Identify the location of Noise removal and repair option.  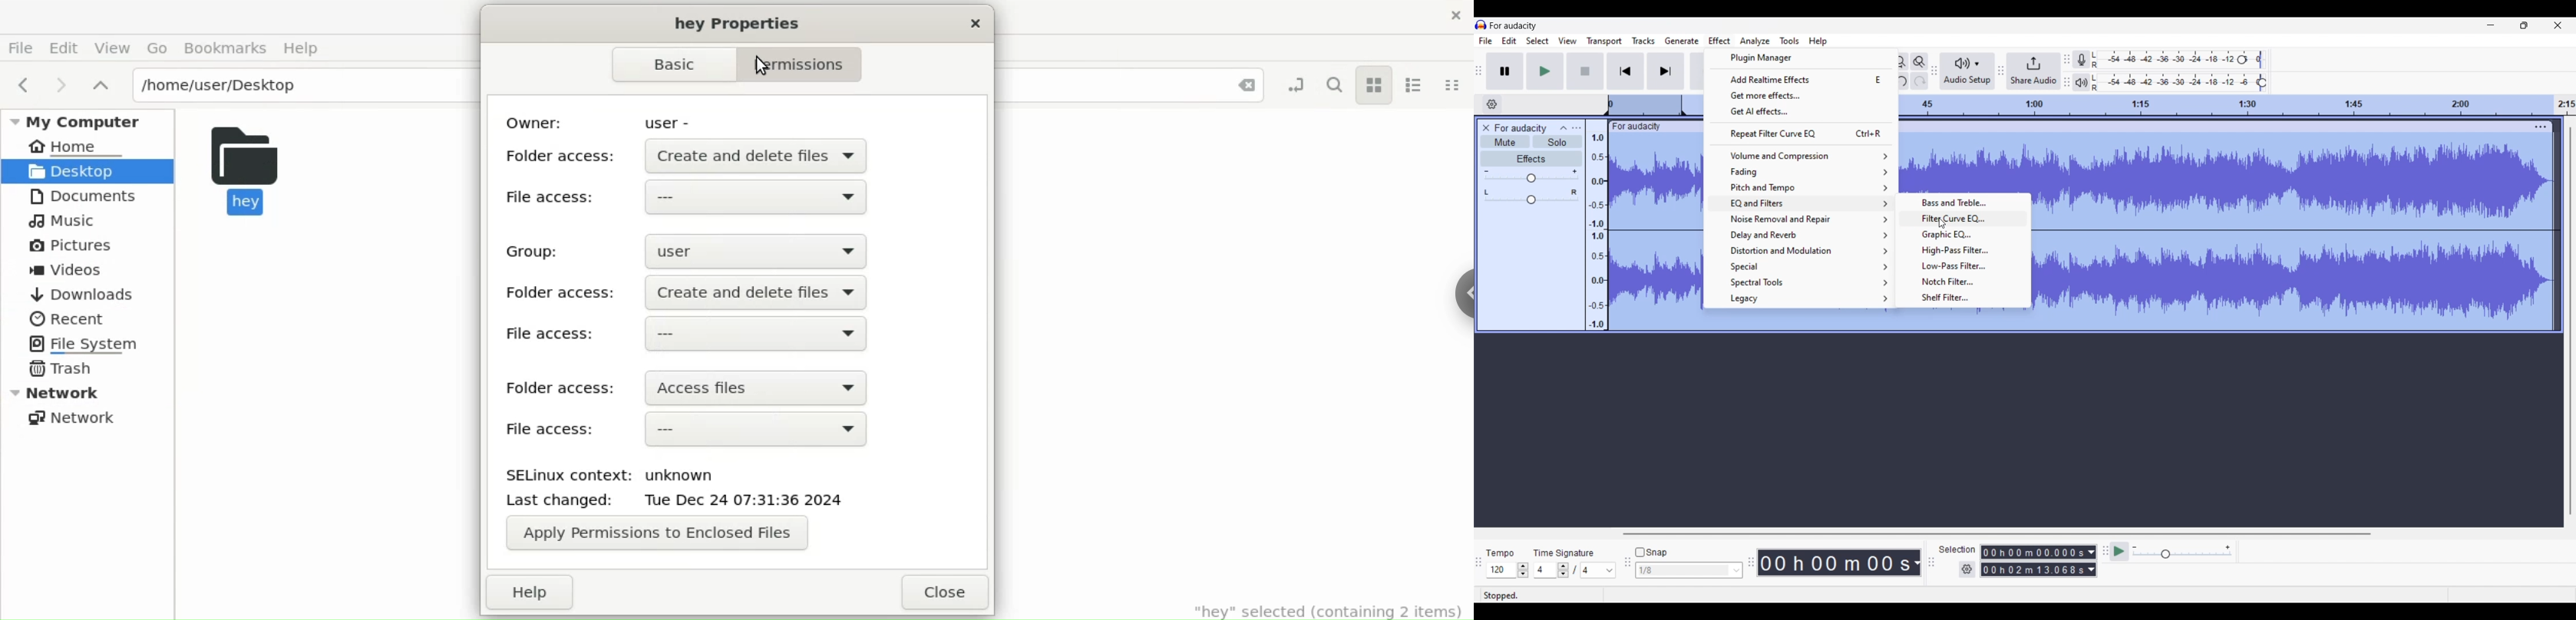
(1803, 219).